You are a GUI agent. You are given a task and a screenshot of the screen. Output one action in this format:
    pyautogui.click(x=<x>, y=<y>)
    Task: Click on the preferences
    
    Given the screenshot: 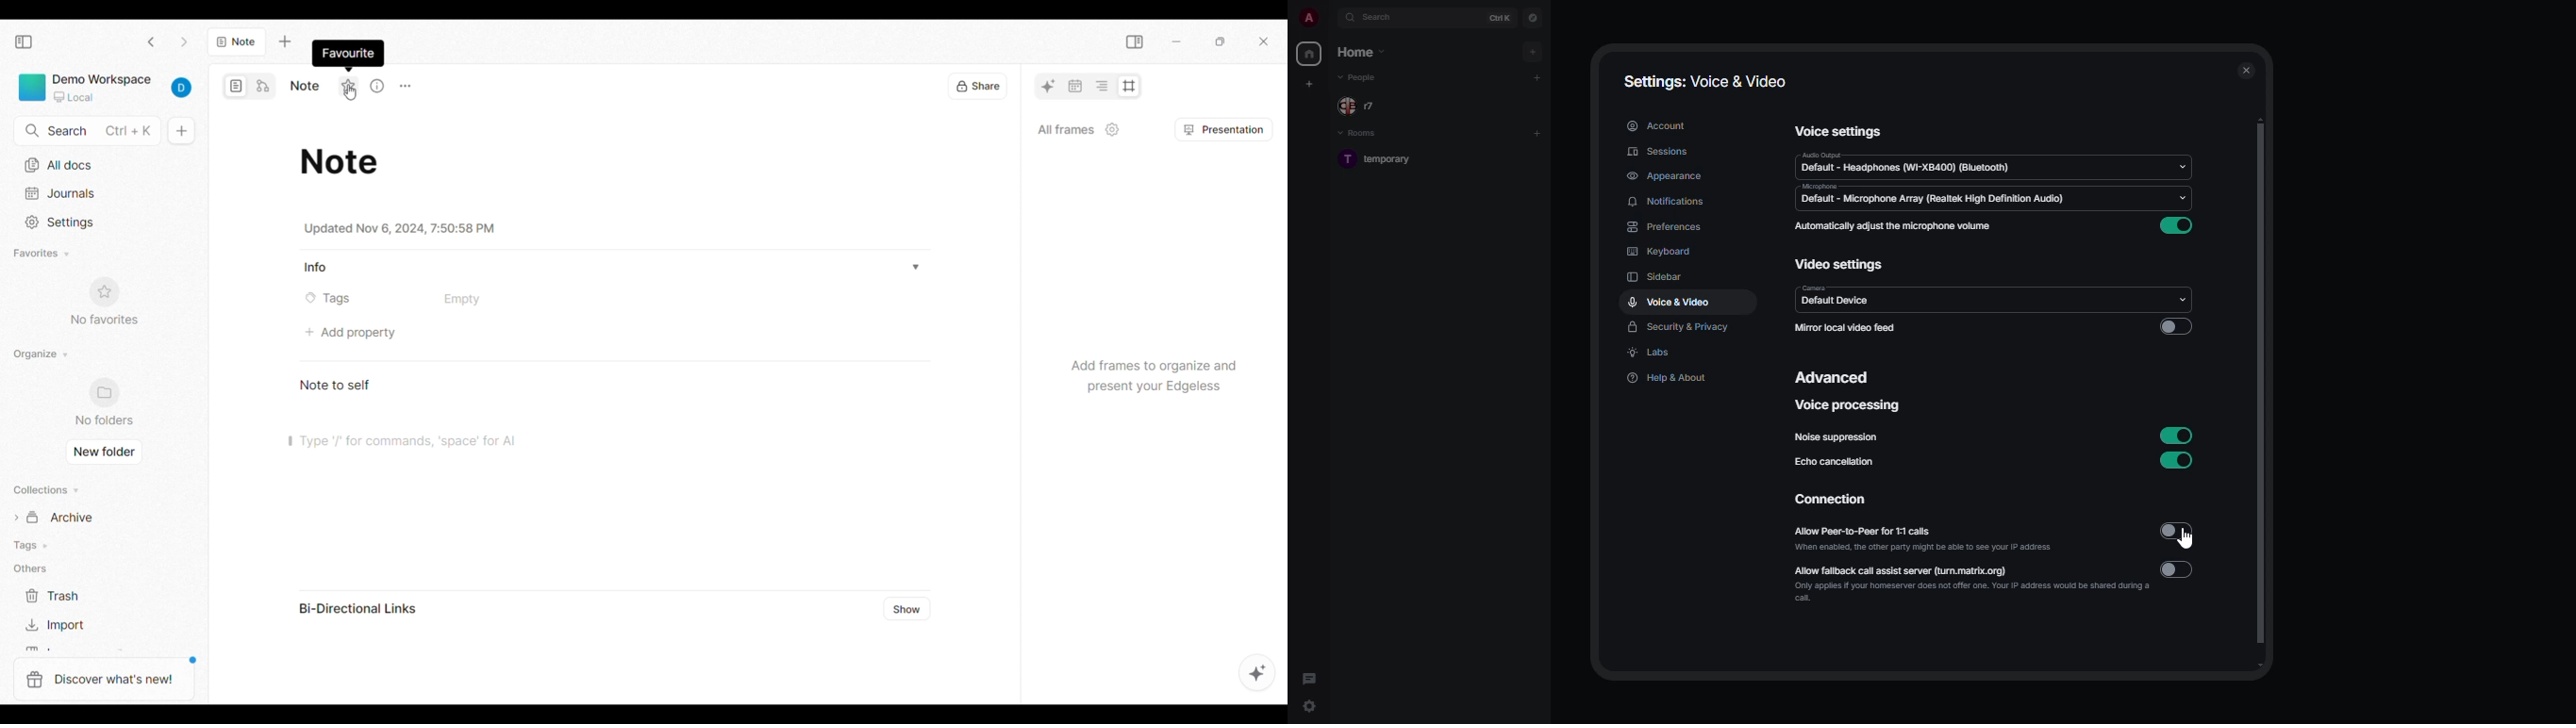 What is the action you would take?
    pyautogui.click(x=1665, y=226)
    